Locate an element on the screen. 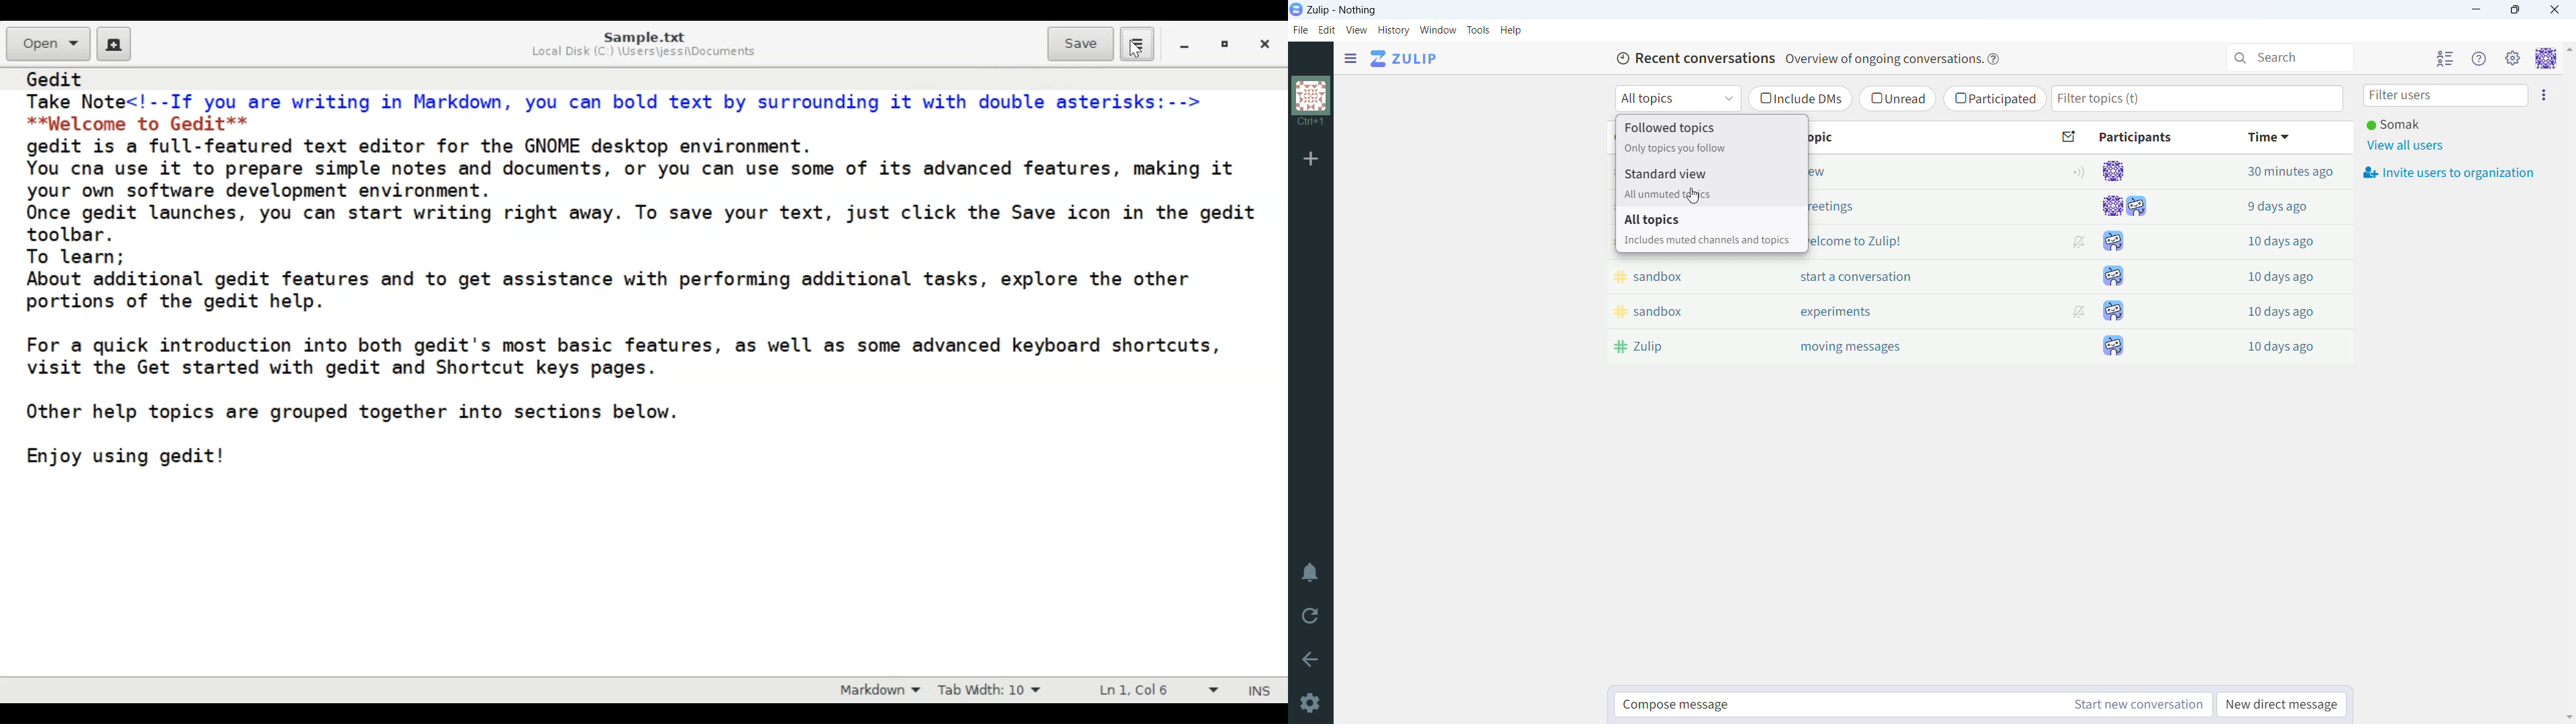 This screenshot has height=728, width=2576. followed topics is located at coordinates (1711, 136).